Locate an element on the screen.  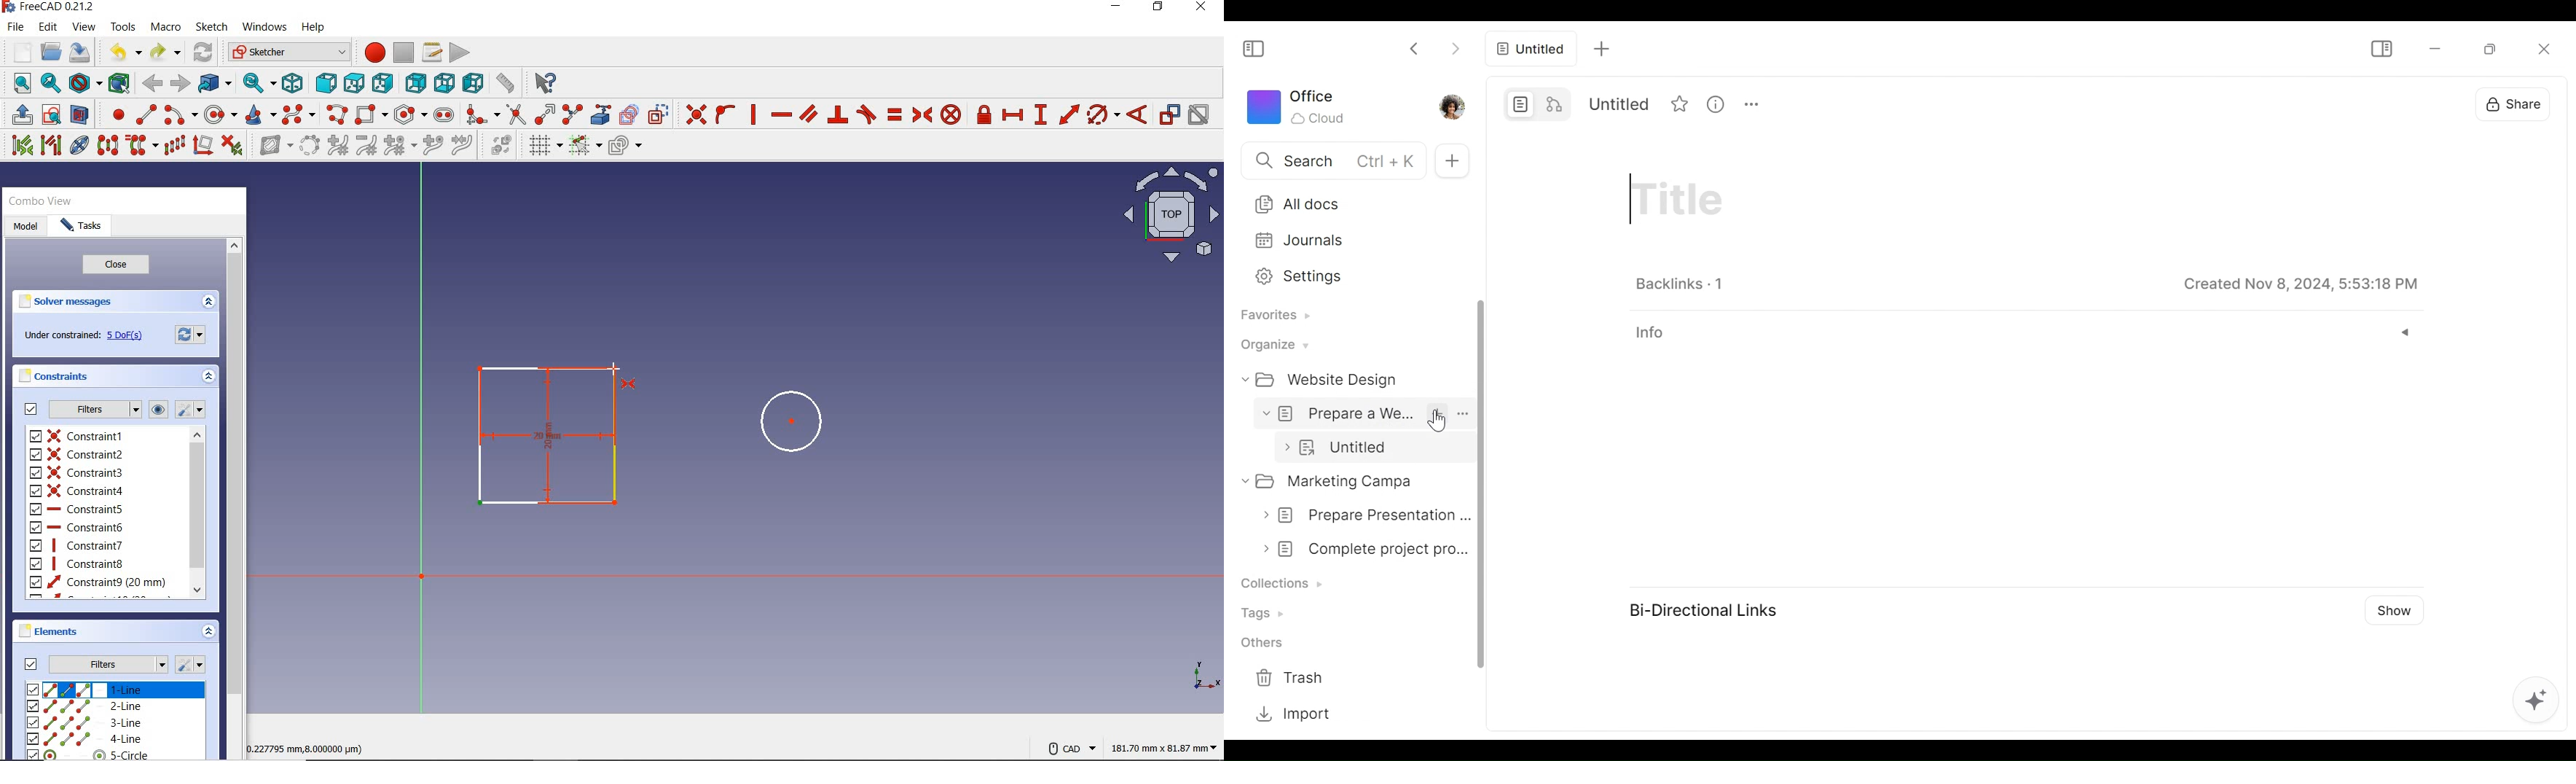
constraint3 is located at coordinates (77, 472).